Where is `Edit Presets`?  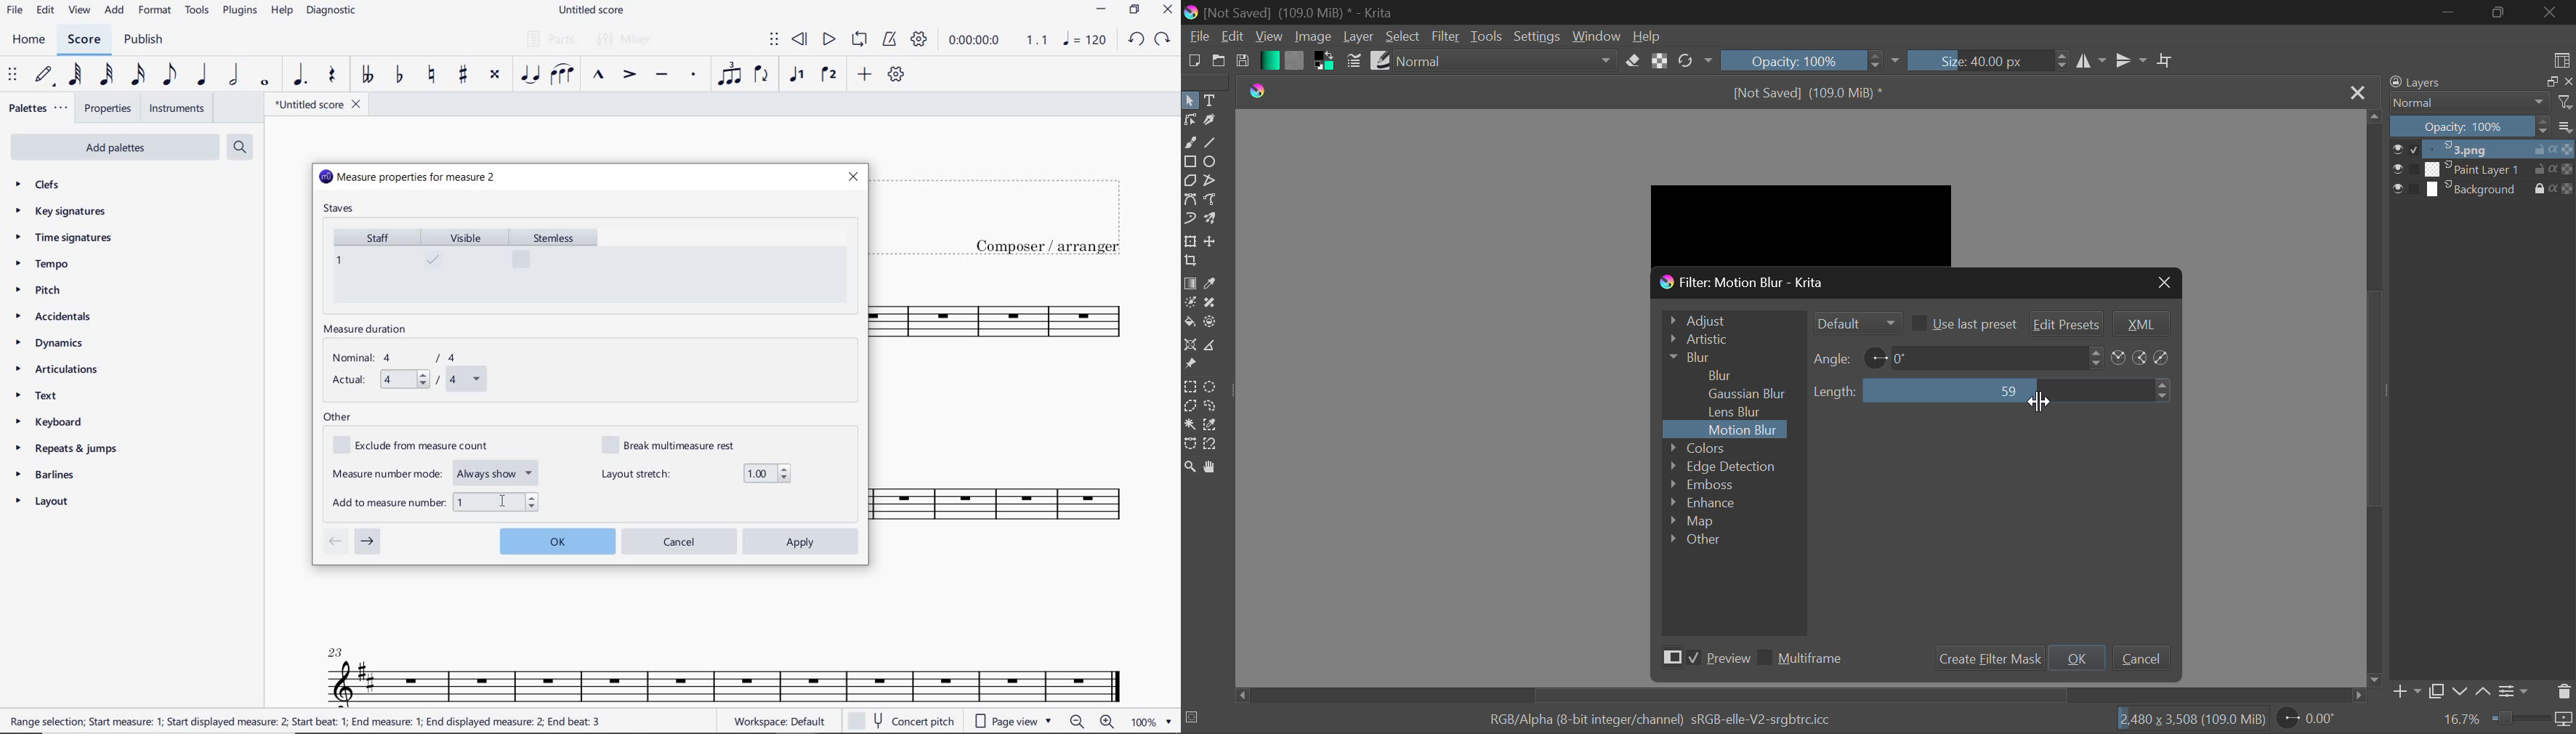 Edit Presets is located at coordinates (2067, 322).